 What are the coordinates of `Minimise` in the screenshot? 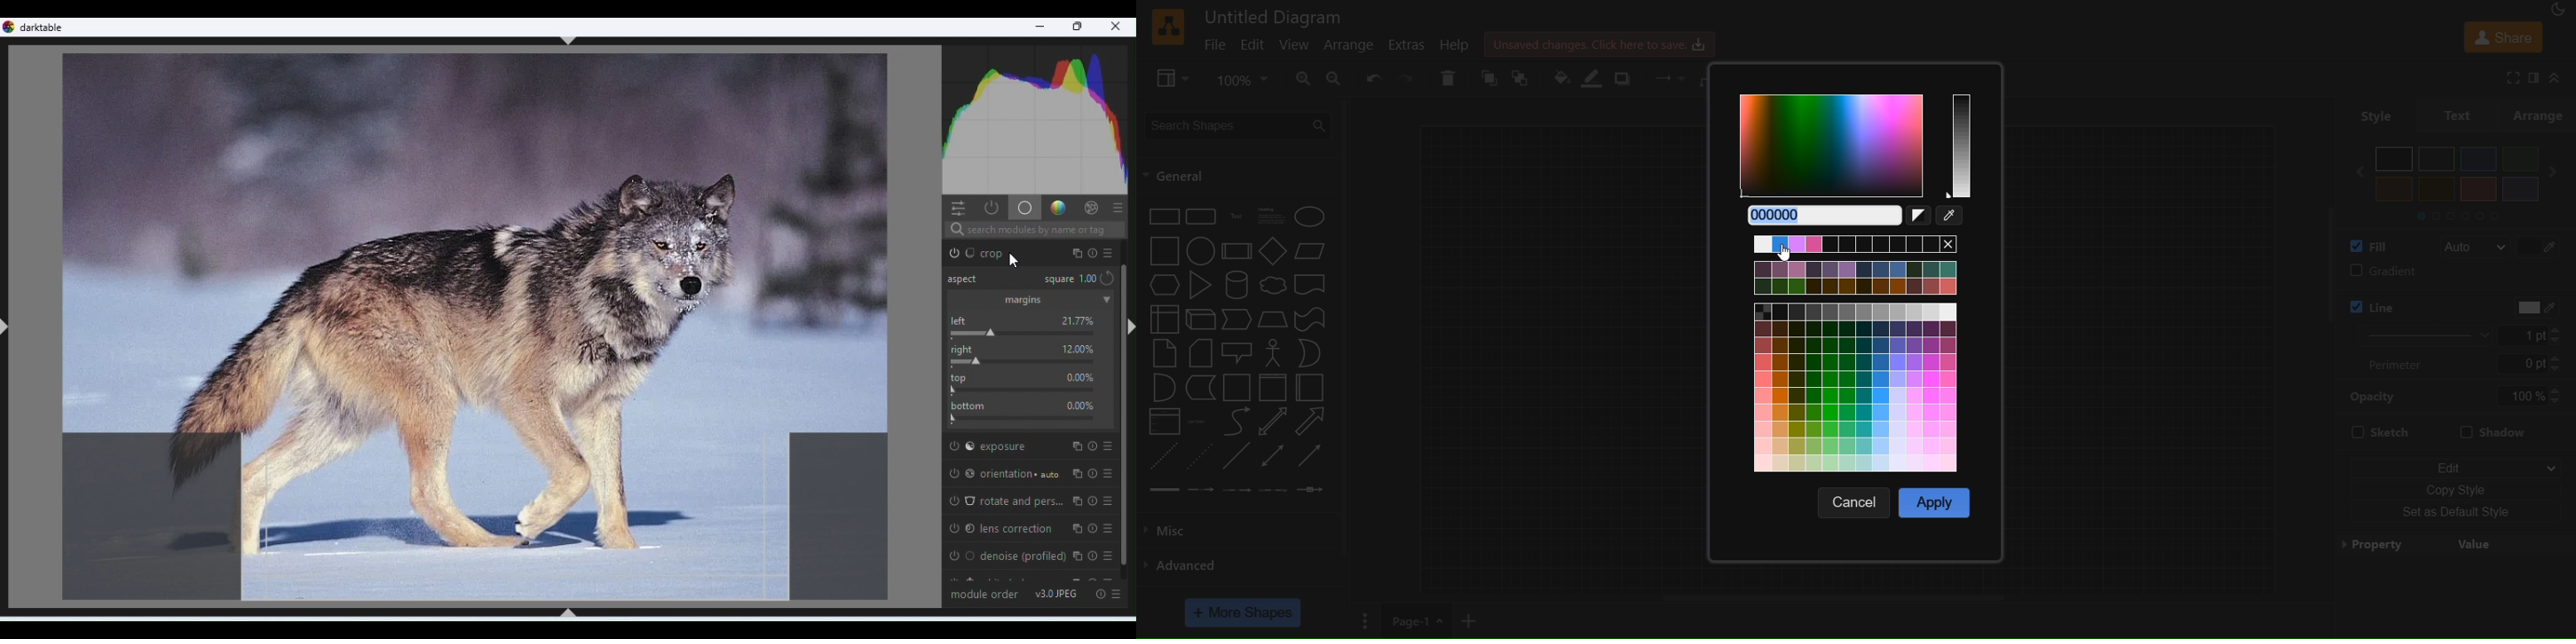 It's located at (1039, 28).